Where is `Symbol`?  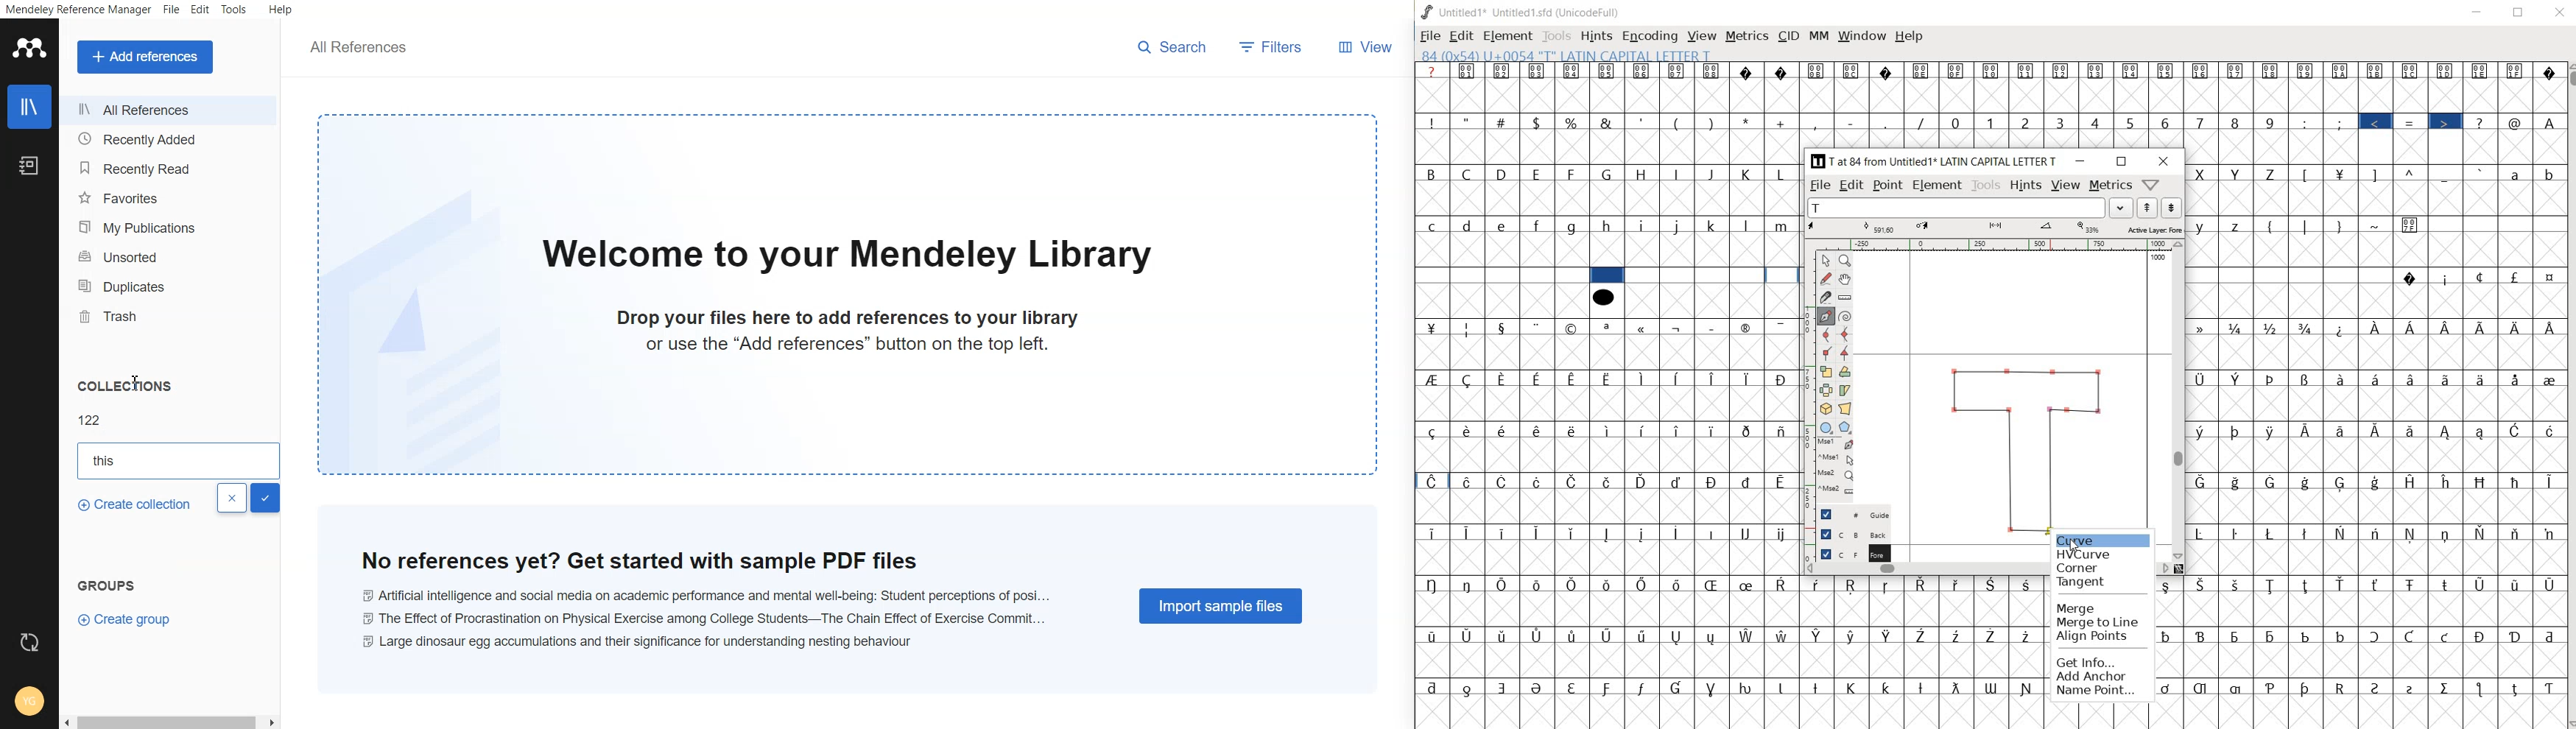
Symbol is located at coordinates (1714, 687).